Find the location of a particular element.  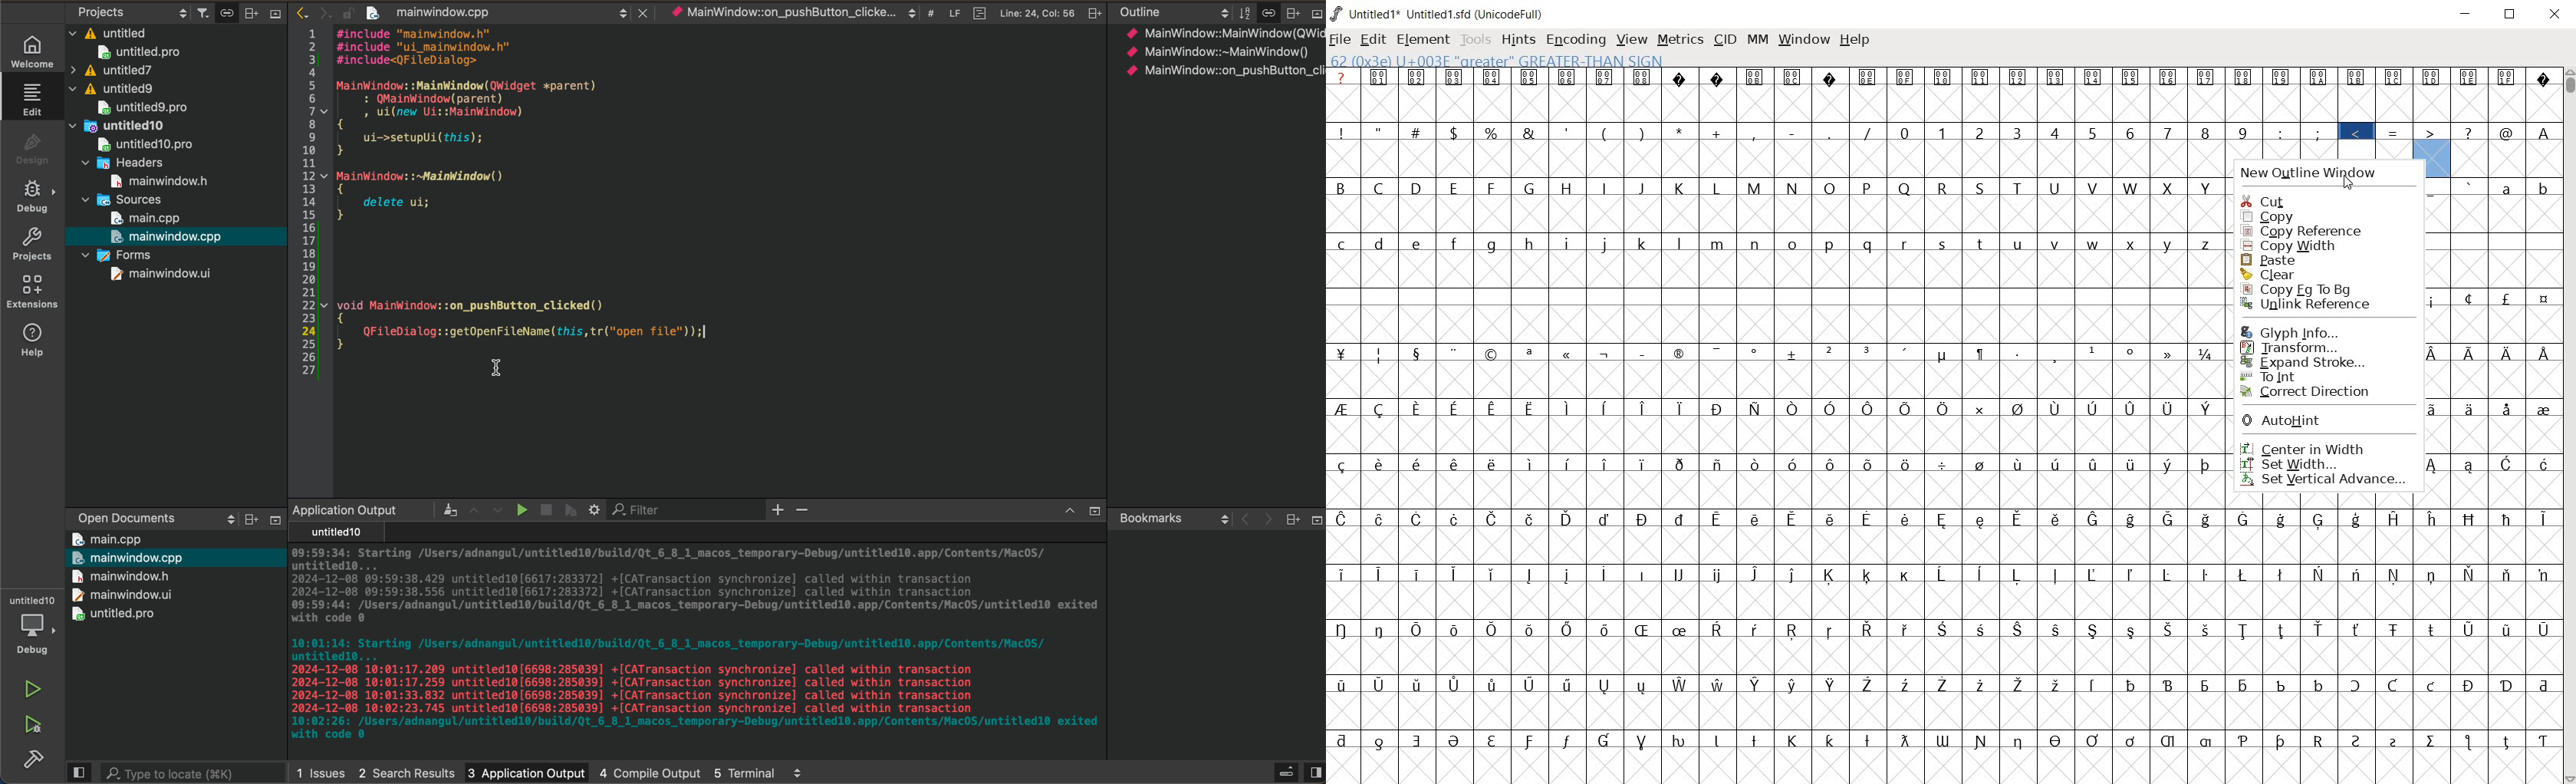

split is located at coordinates (1315, 768).